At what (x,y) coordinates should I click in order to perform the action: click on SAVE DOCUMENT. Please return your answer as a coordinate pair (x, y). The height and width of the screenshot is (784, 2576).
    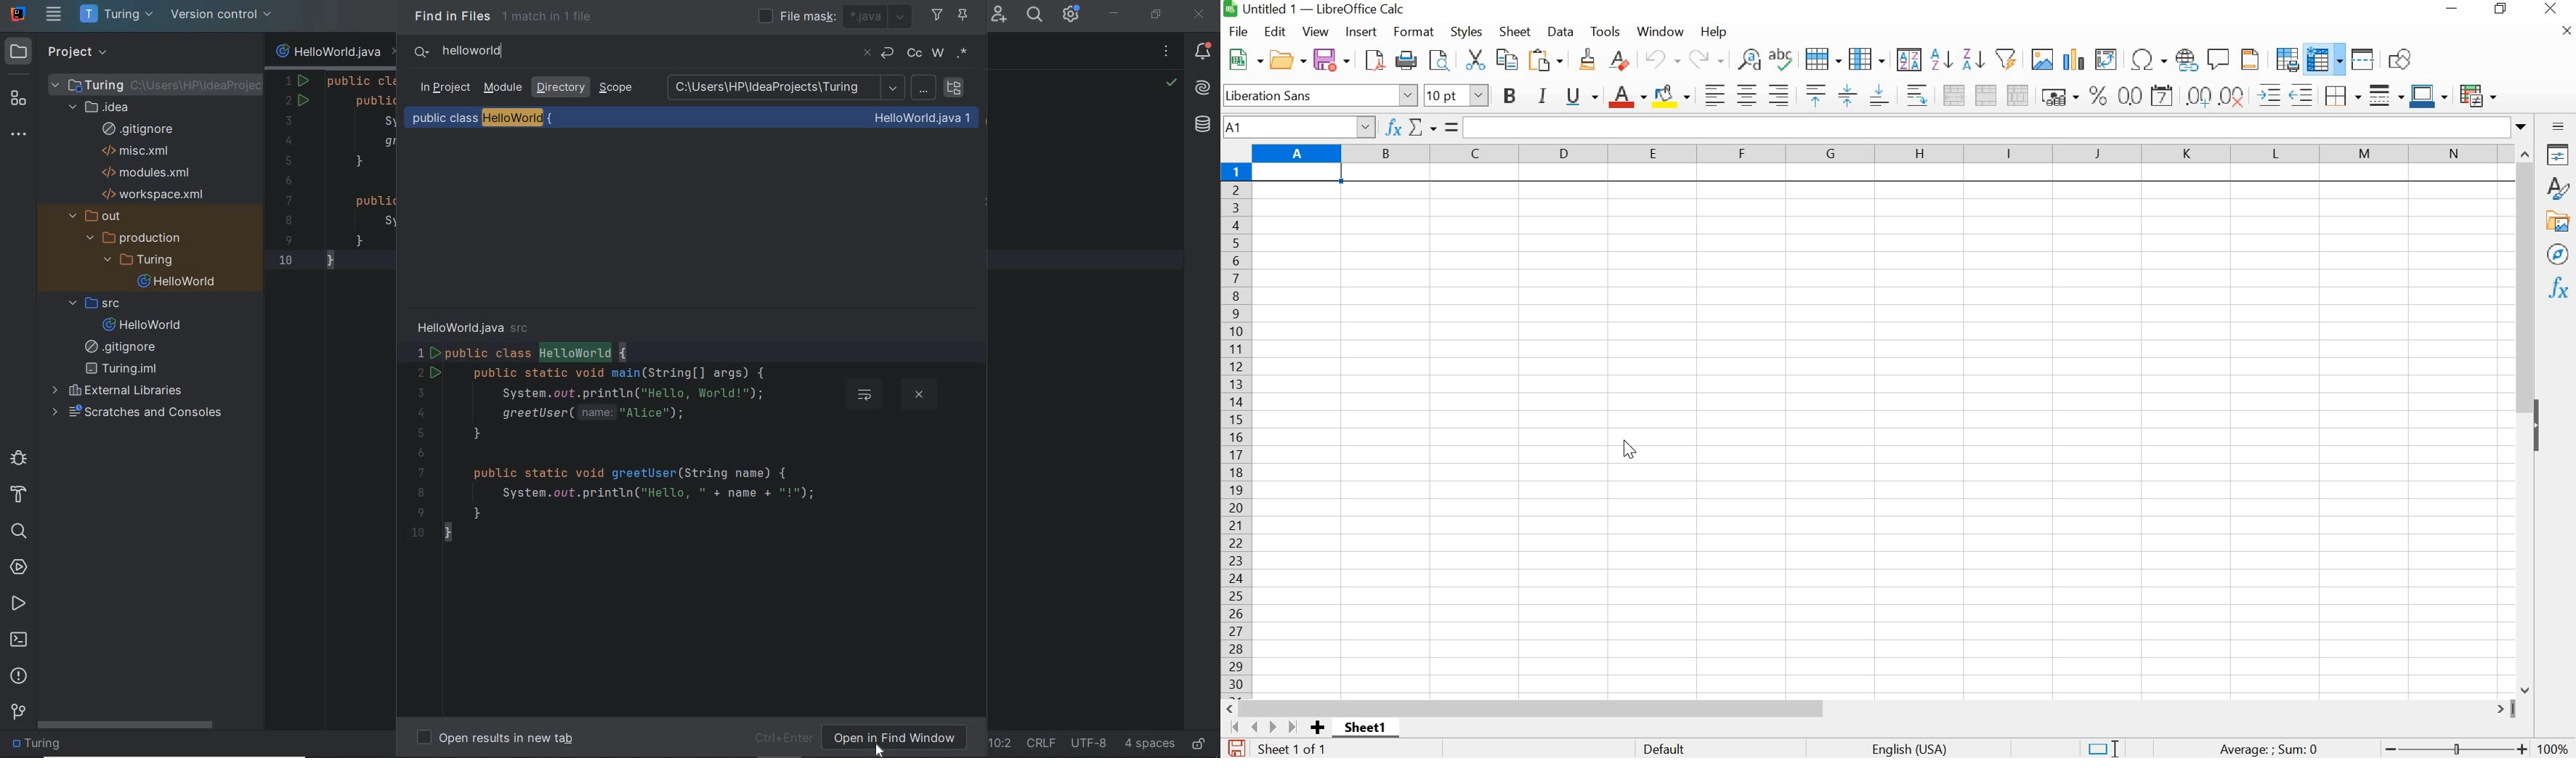
    Looking at the image, I should click on (1240, 749).